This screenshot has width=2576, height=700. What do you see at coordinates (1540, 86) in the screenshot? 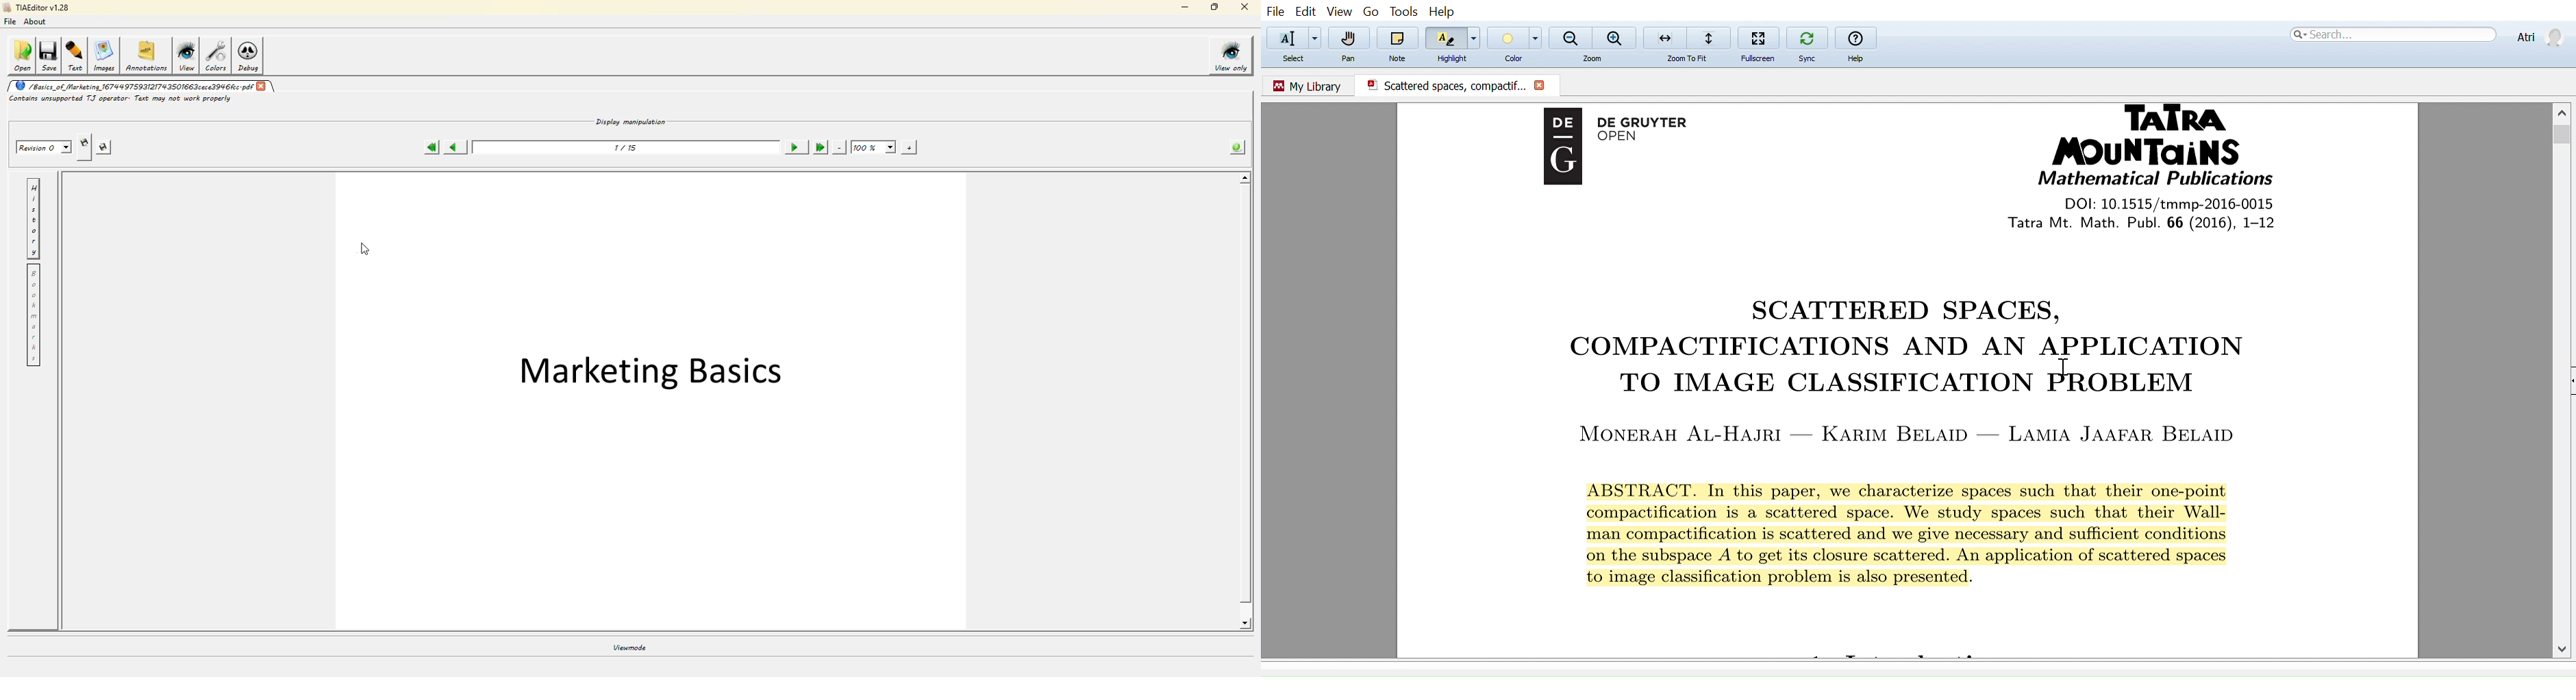
I see `Close current document` at bounding box center [1540, 86].